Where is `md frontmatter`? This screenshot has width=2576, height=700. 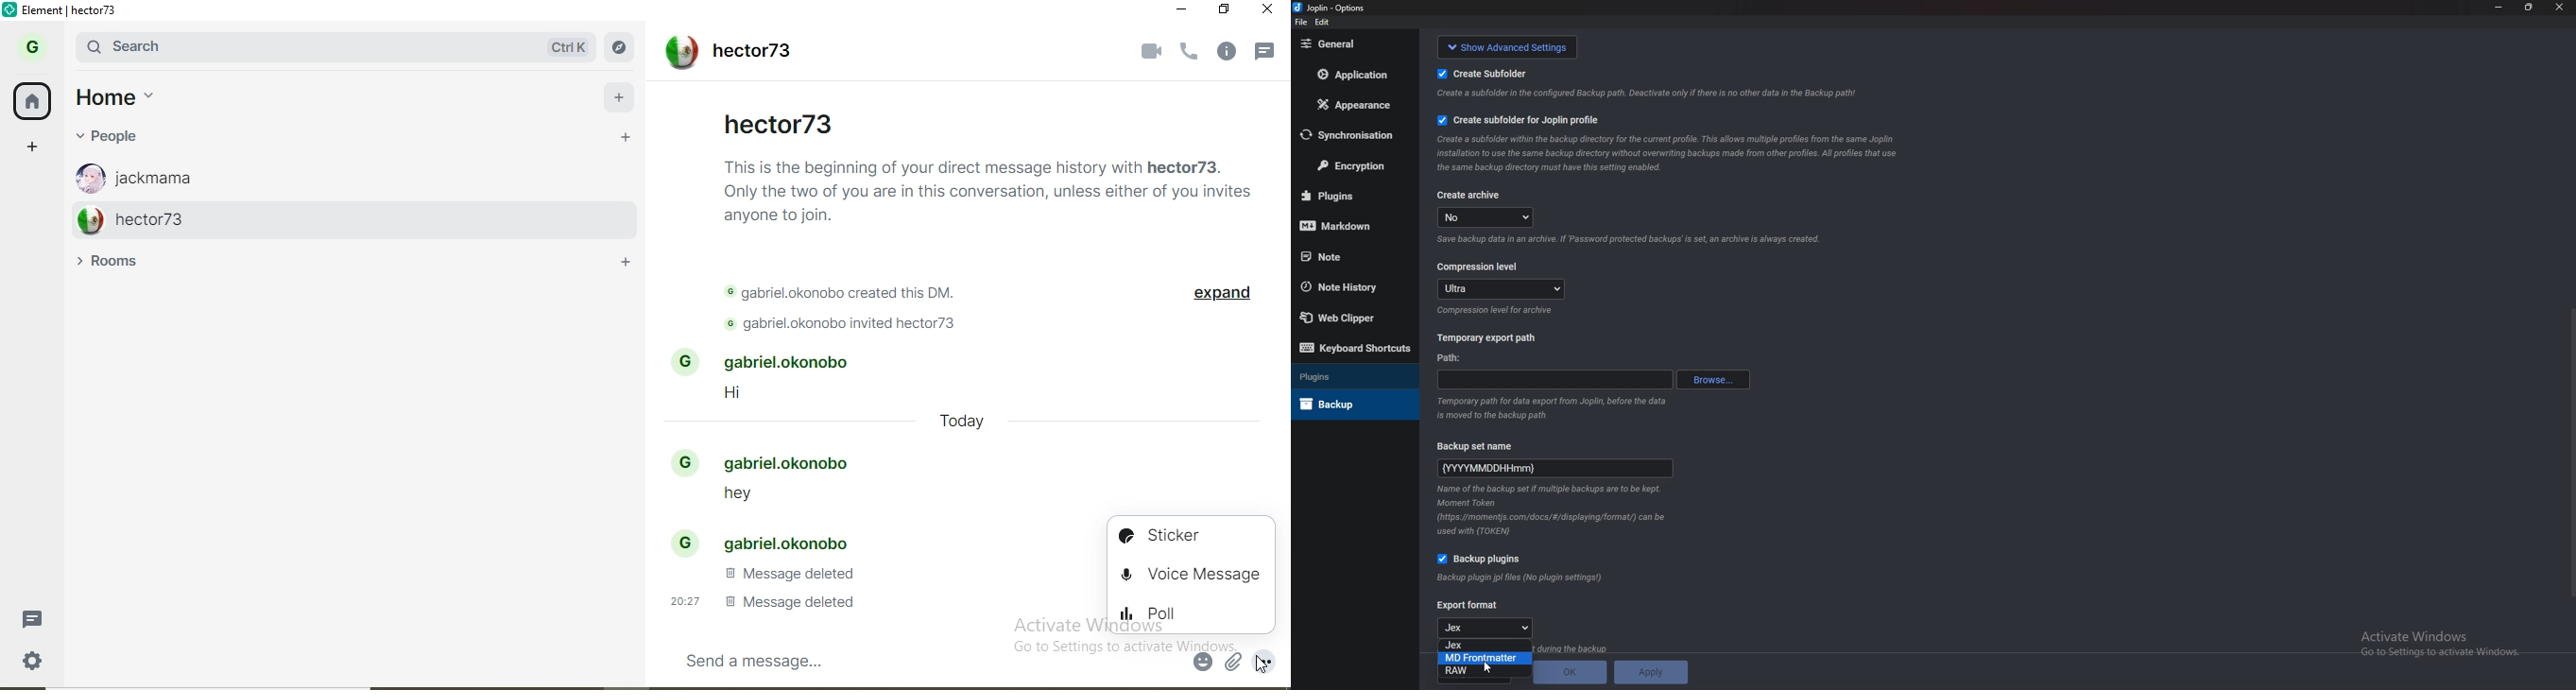
md frontmatter is located at coordinates (1485, 659).